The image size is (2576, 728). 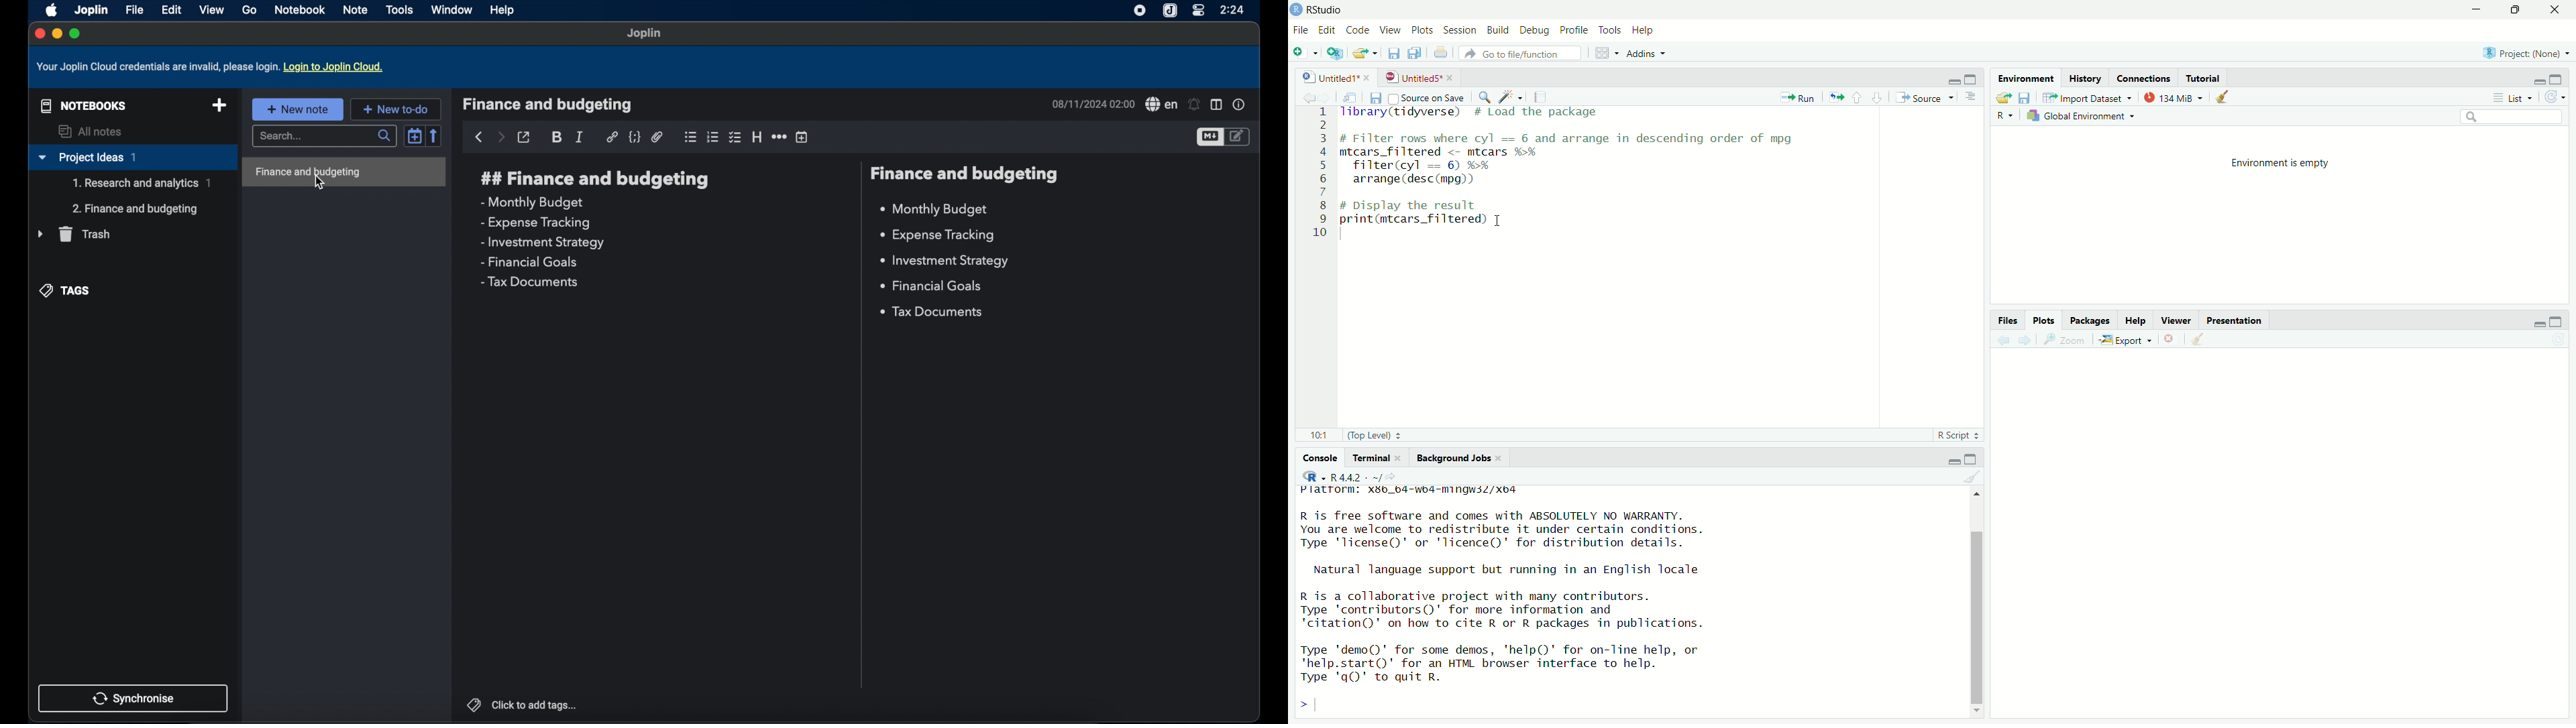 What do you see at coordinates (66, 290) in the screenshot?
I see `tags` at bounding box center [66, 290].